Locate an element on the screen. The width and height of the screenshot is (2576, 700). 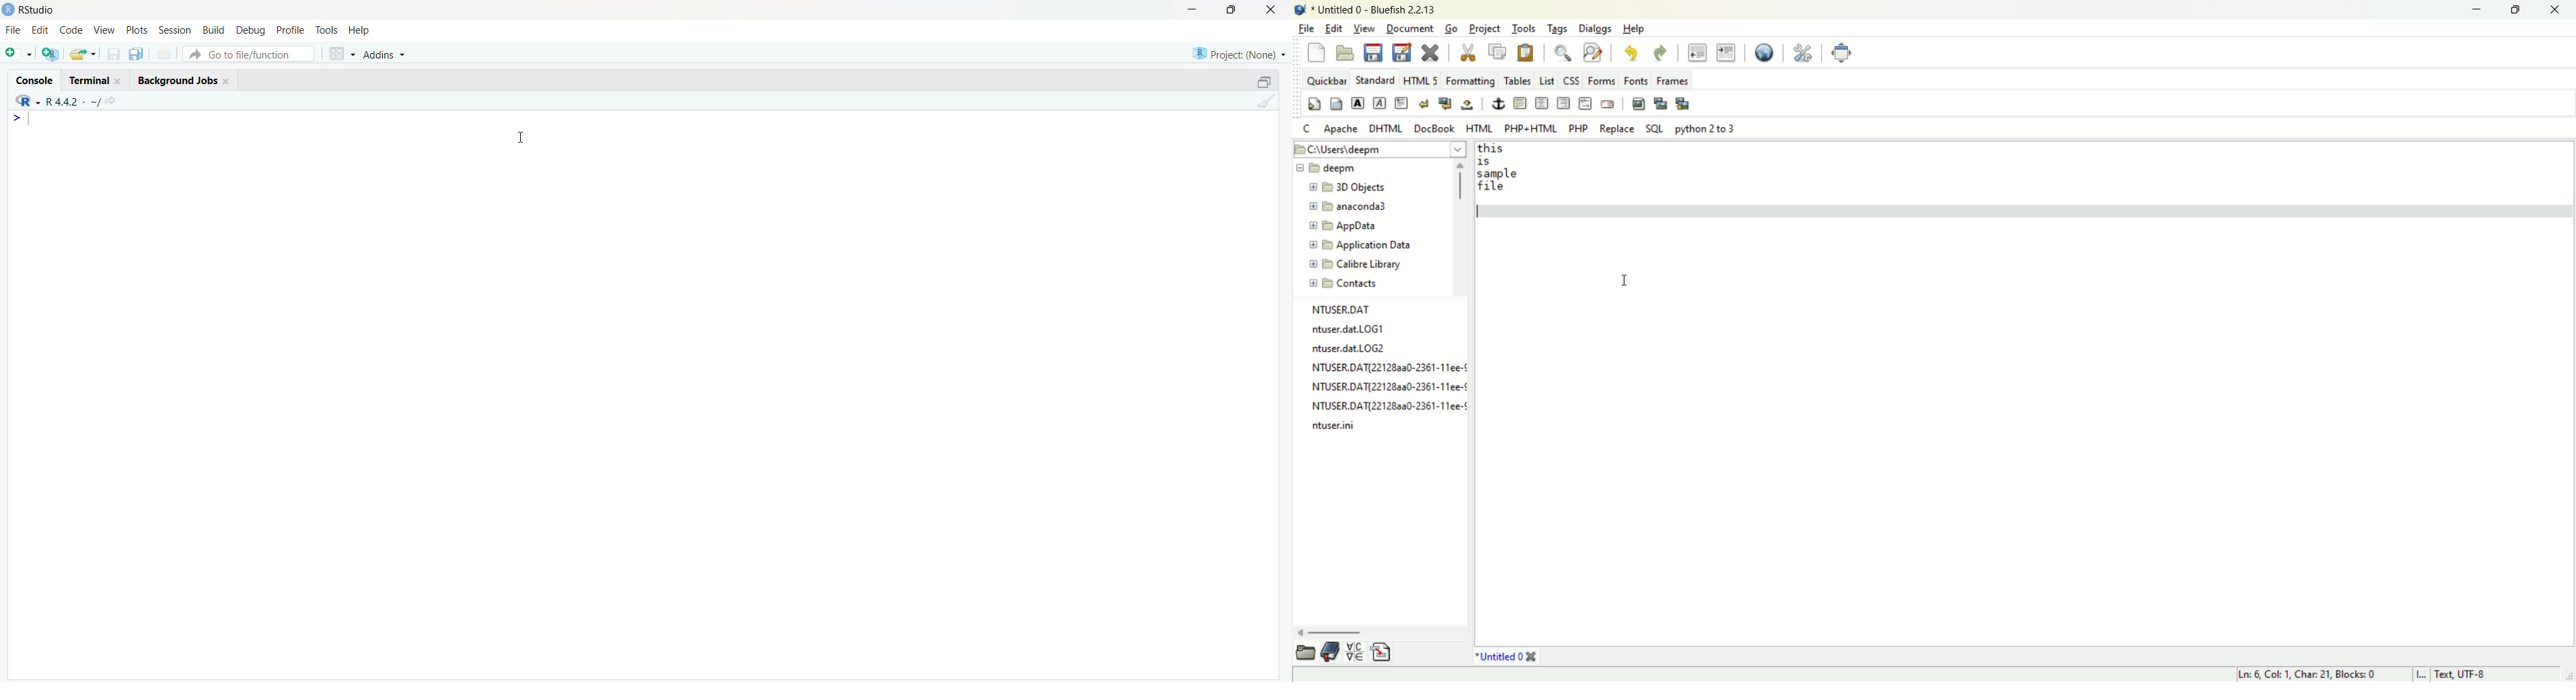
text, UTF-8 is located at coordinates (2469, 675).